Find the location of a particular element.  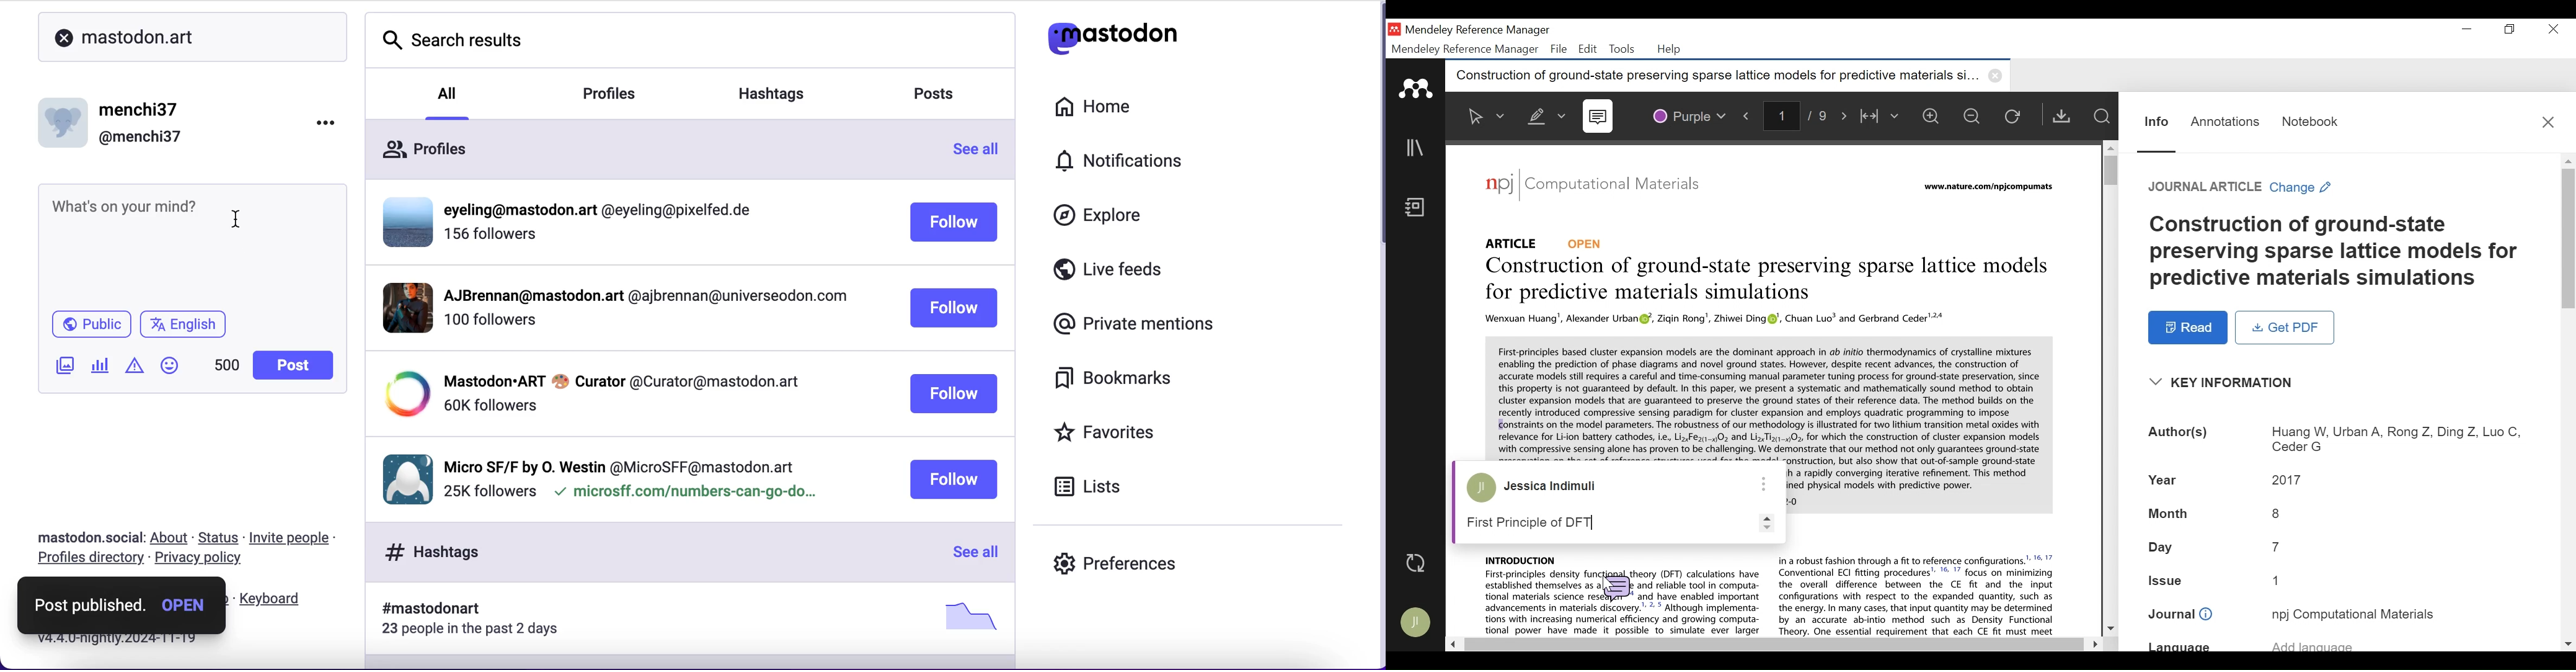

Reload is located at coordinates (2017, 118).